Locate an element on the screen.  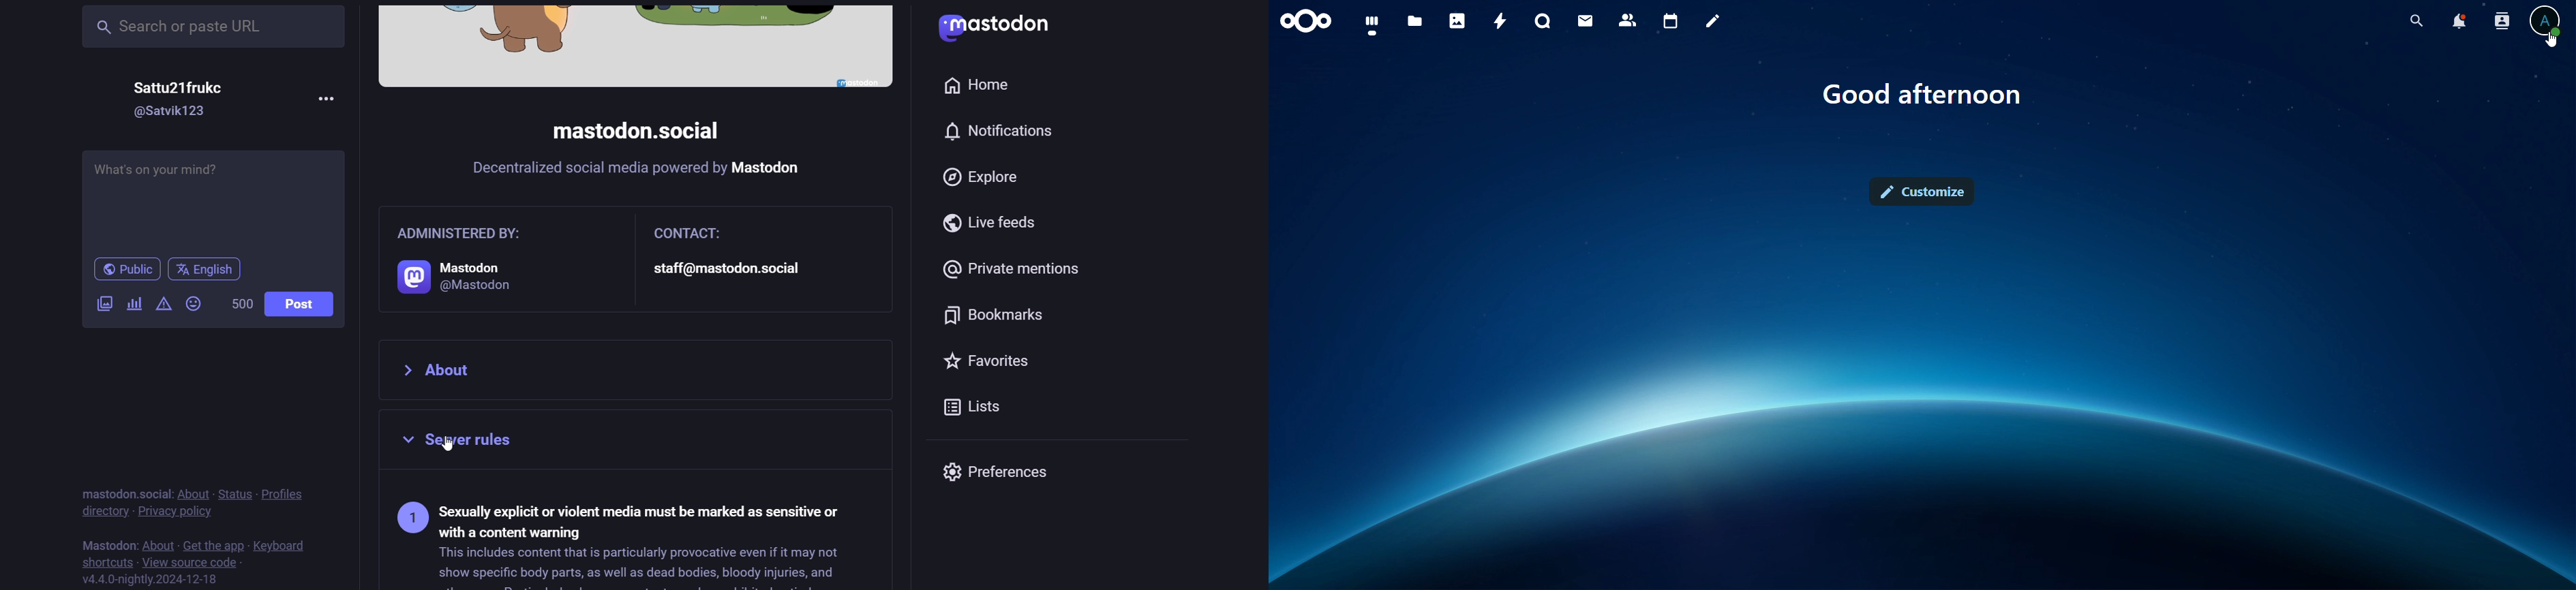
view source code is located at coordinates (189, 562).